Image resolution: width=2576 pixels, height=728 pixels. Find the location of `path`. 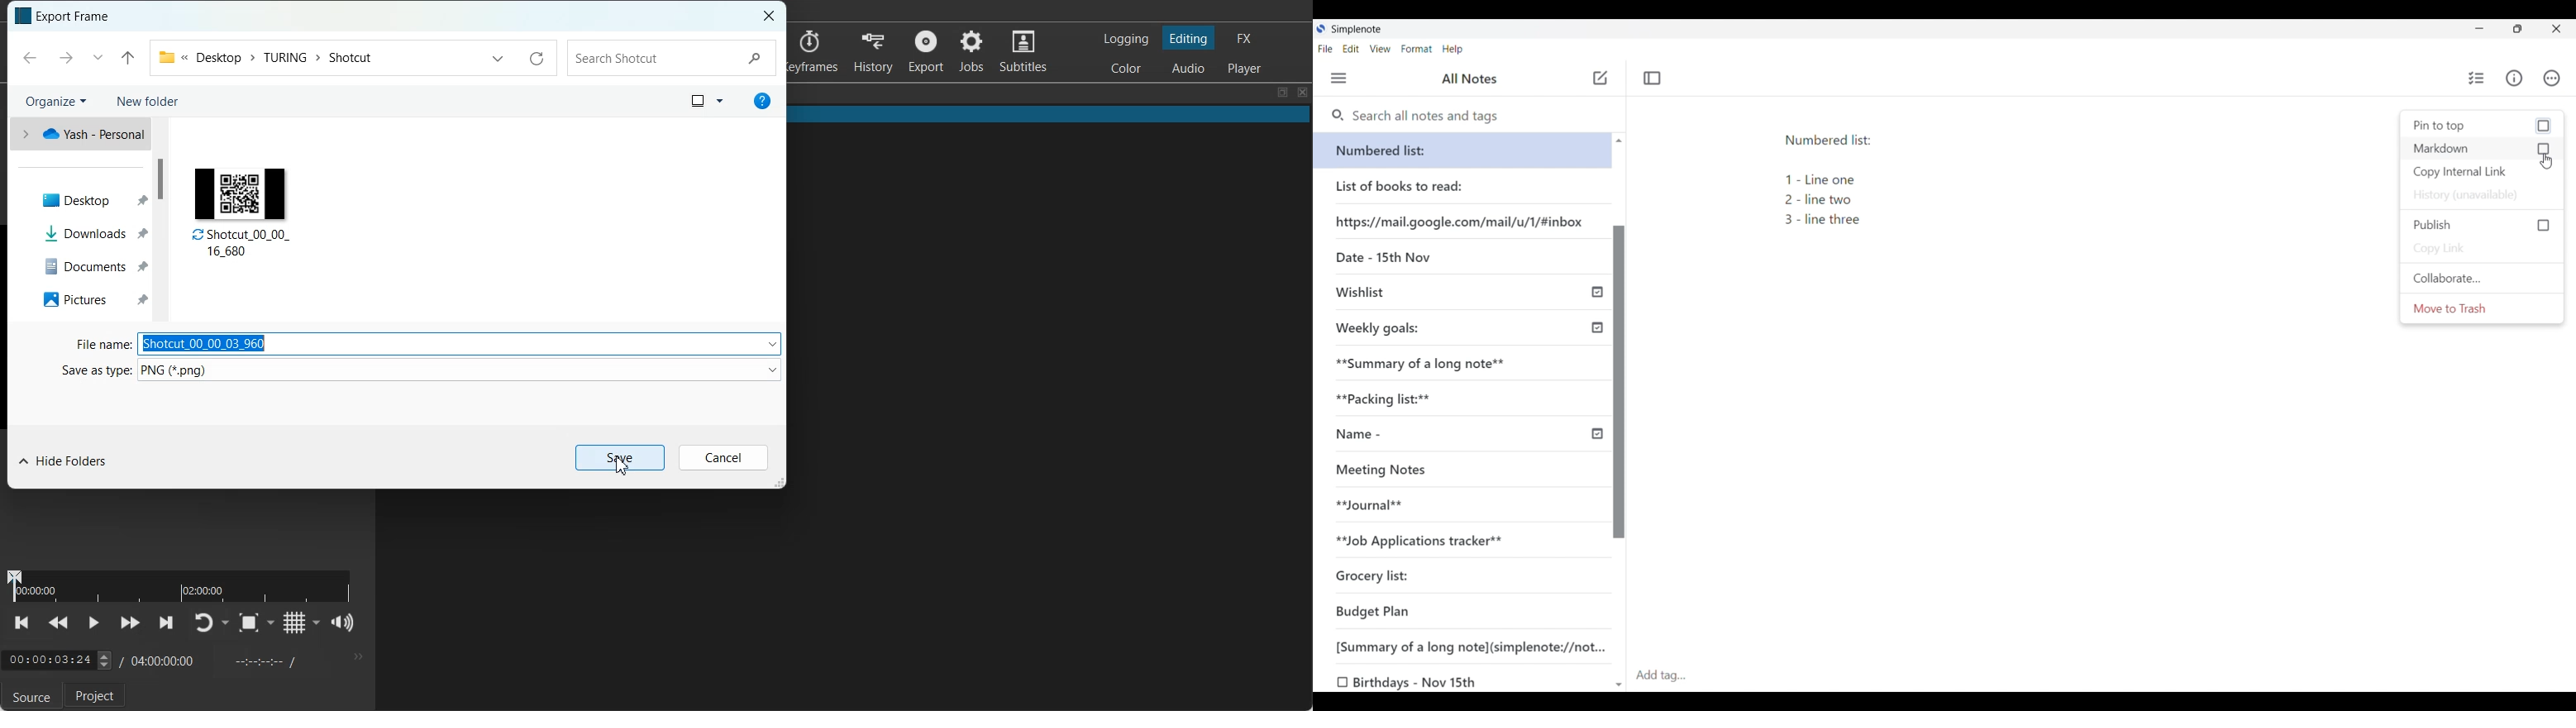

path is located at coordinates (276, 57).